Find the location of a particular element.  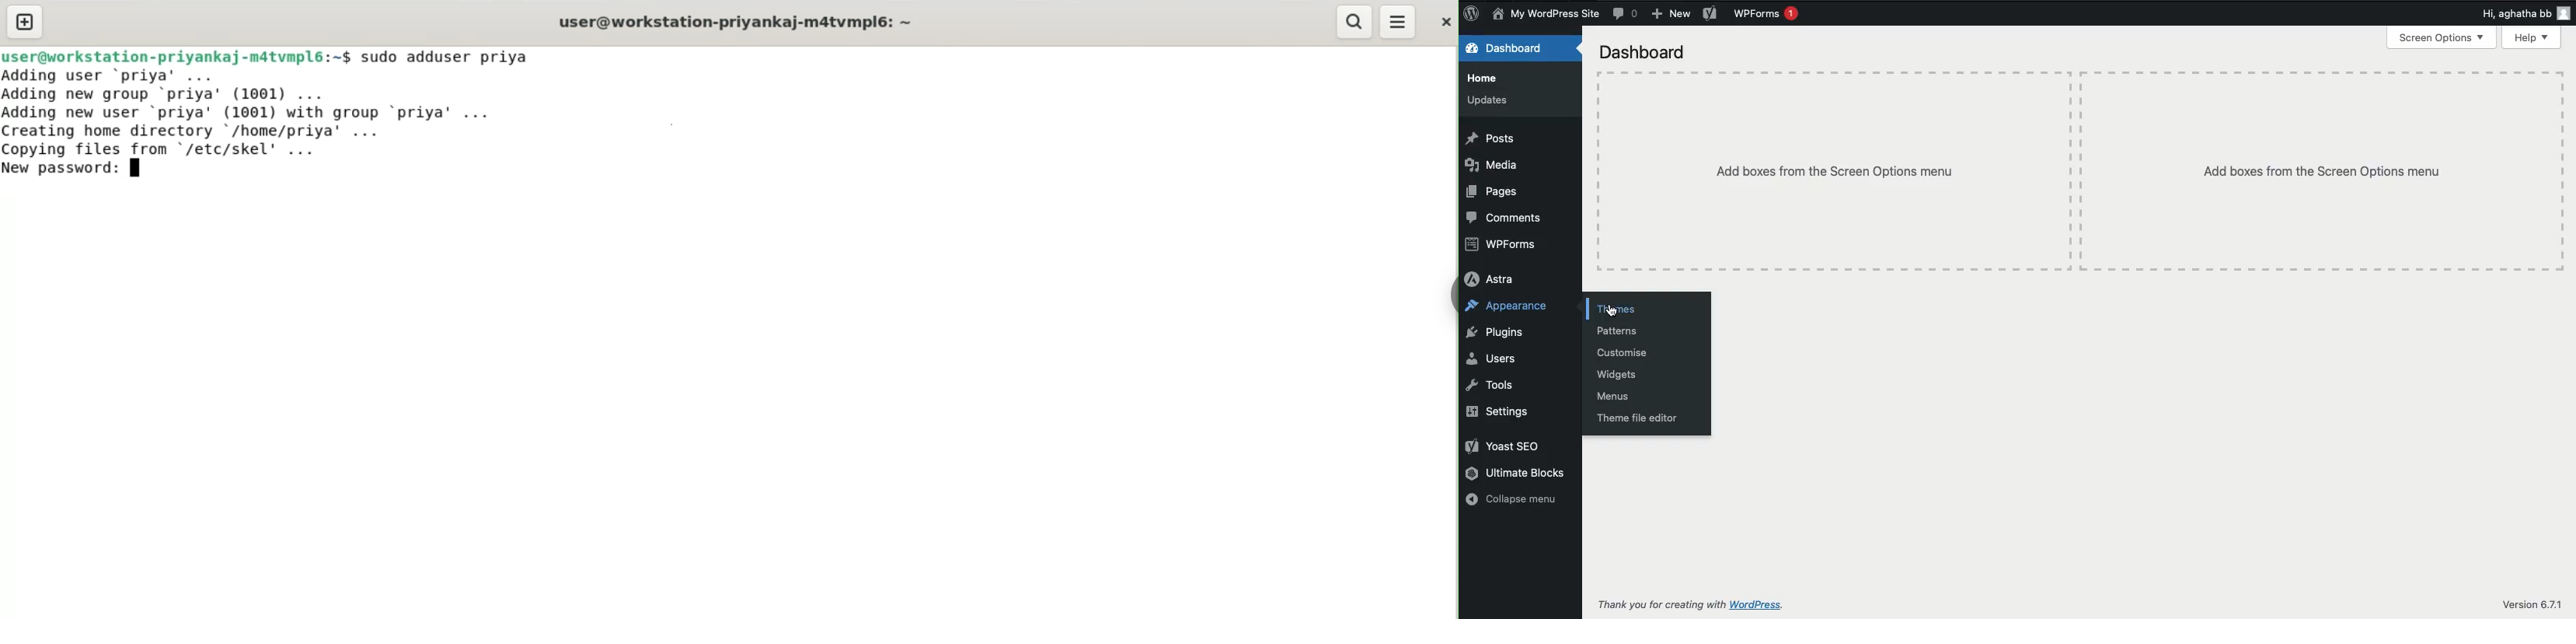

sudo adduser priya is located at coordinates (455, 57).